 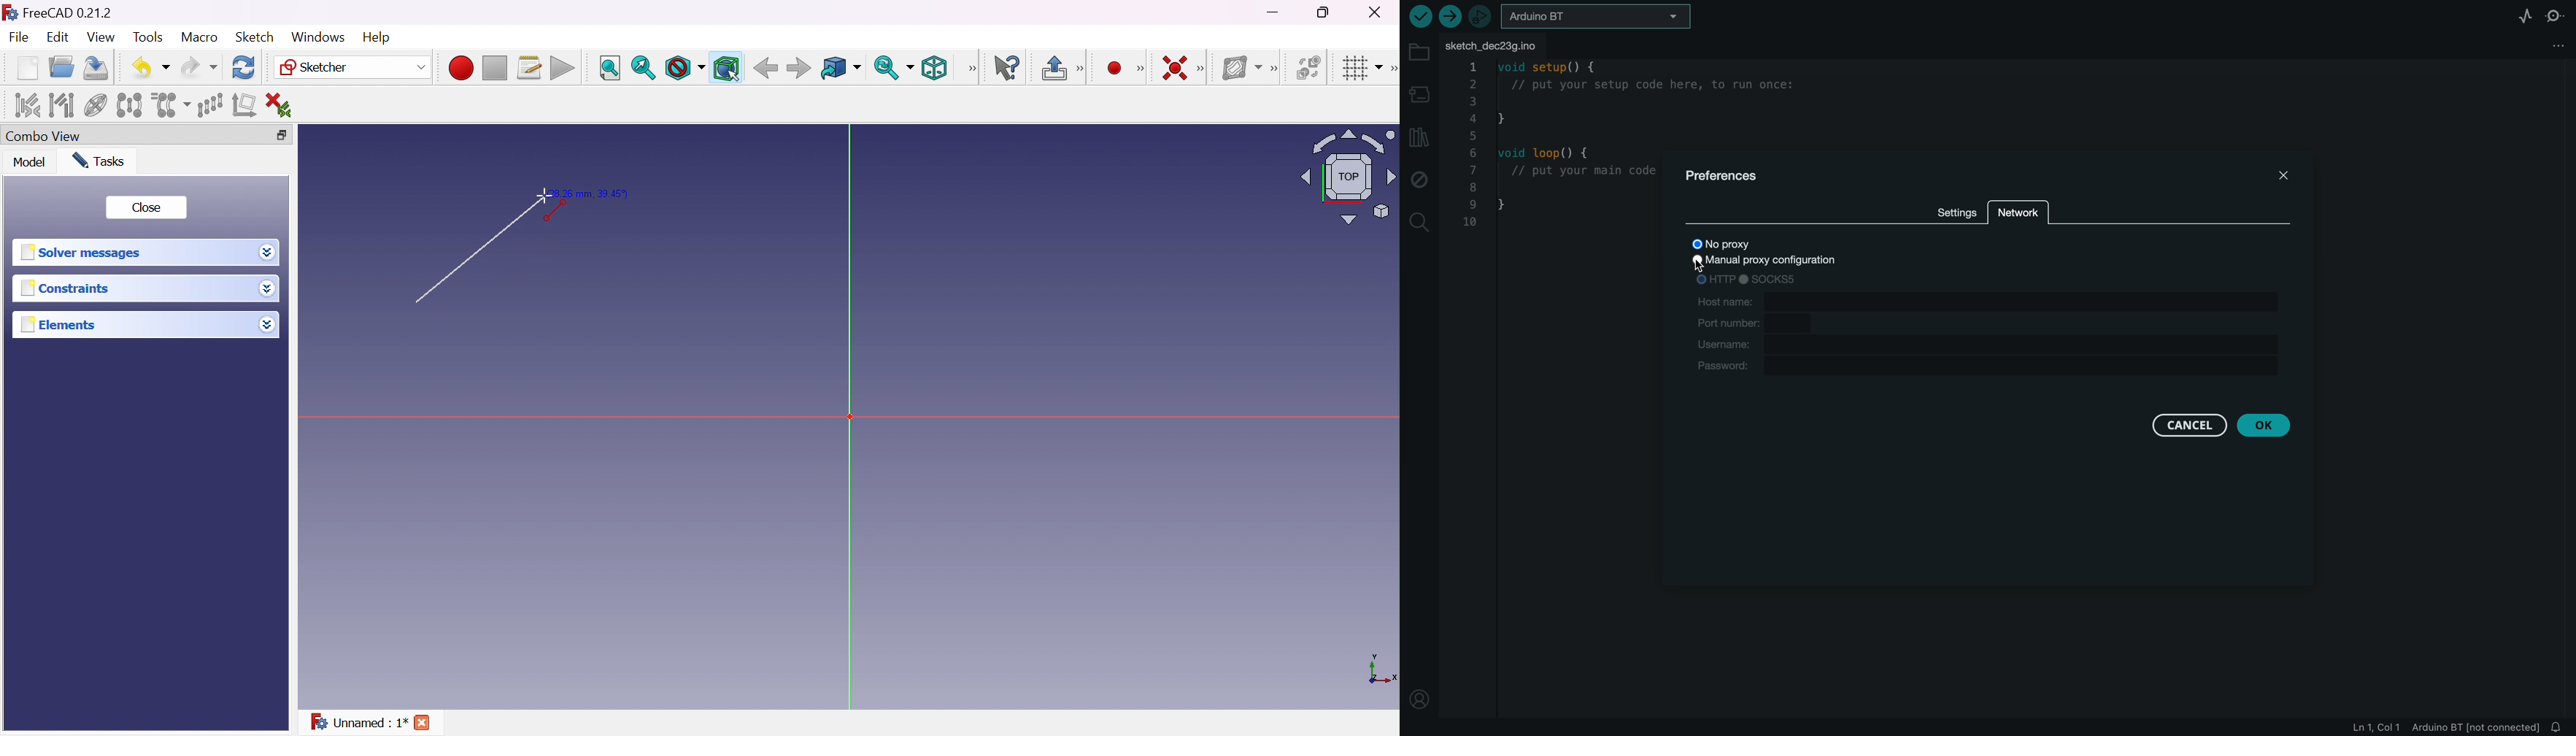 What do you see at coordinates (95, 106) in the screenshot?
I see `Show/hide internal geometry` at bounding box center [95, 106].